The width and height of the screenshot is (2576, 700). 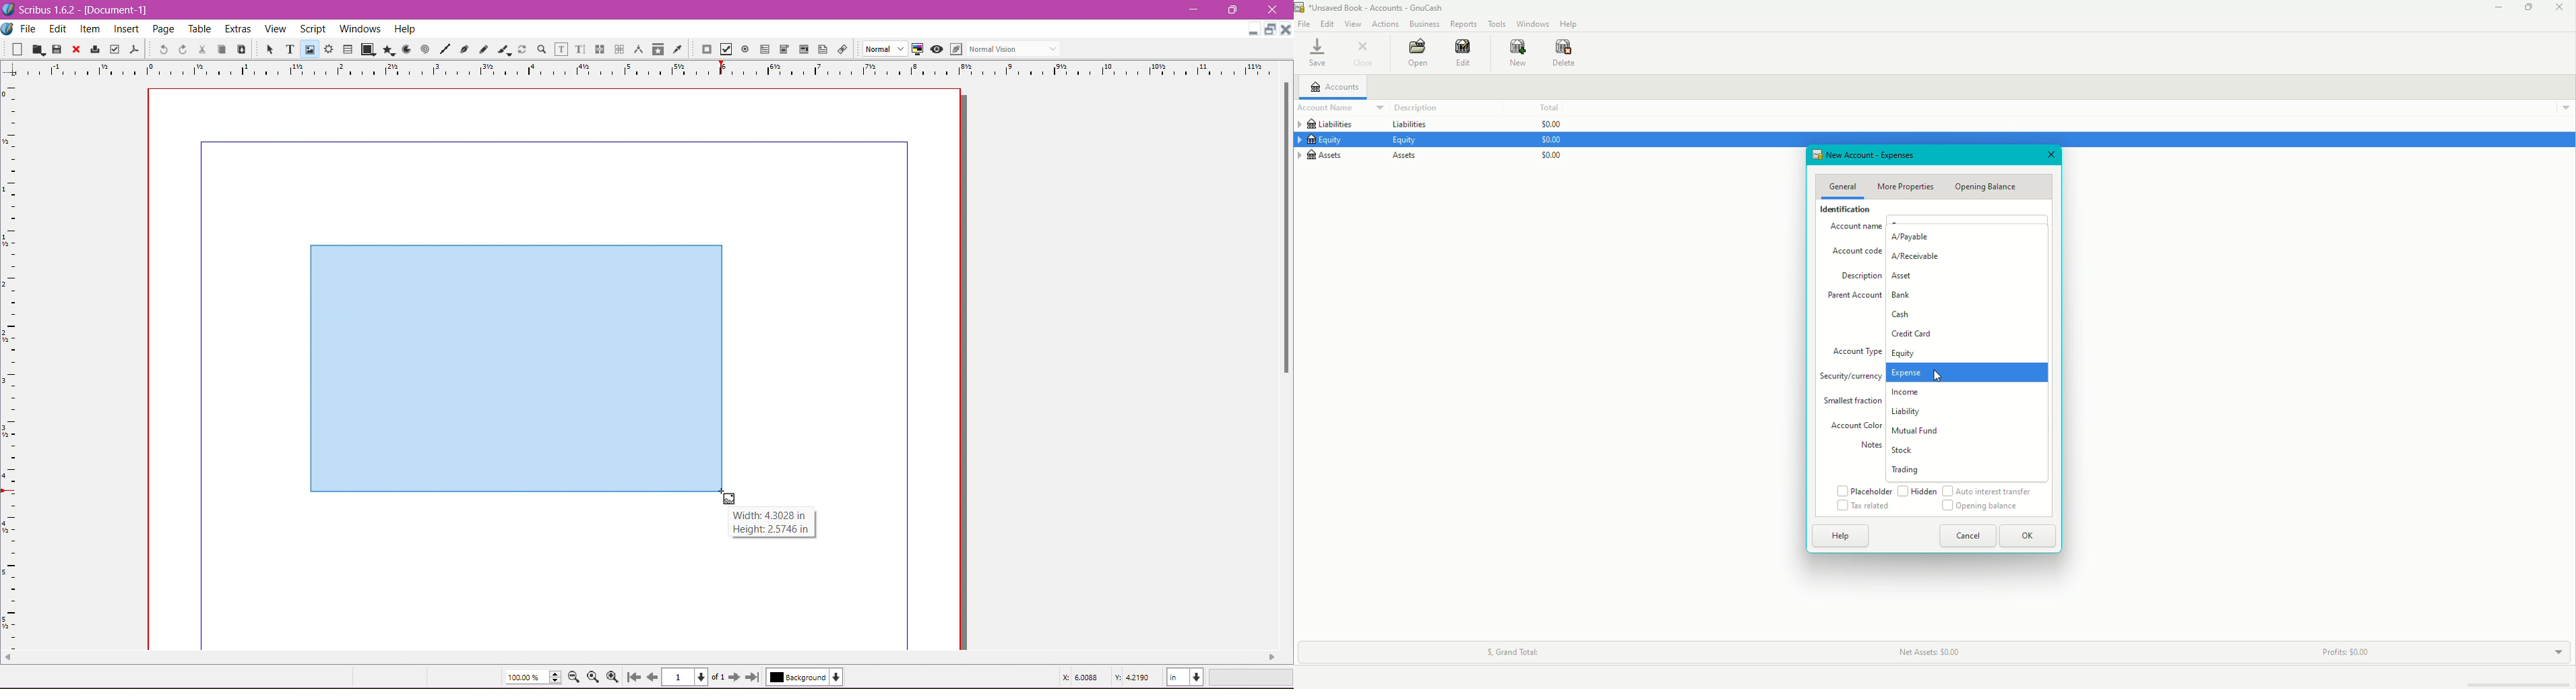 What do you see at coordinates (522, 49) in the screenshot?
I see `Rotate Item` at bounding box center [522, 49].